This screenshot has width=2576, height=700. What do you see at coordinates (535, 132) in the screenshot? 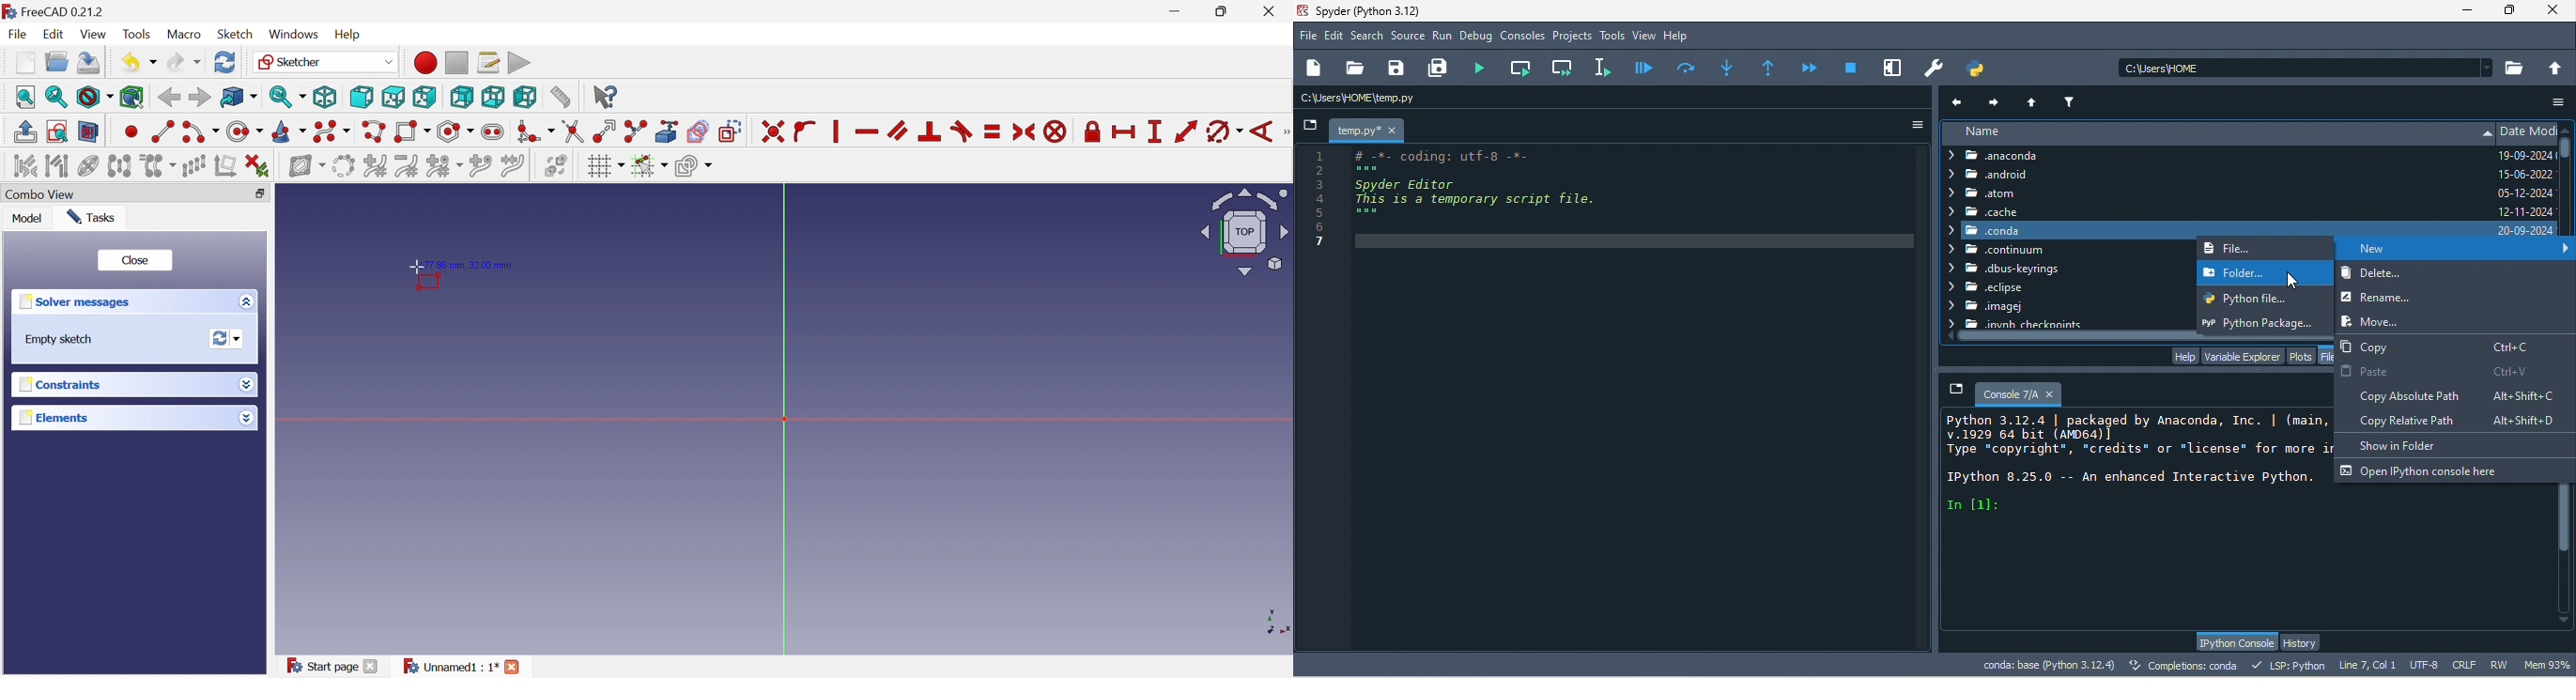
I see `Create fillet` at bounding box center [535, 132].